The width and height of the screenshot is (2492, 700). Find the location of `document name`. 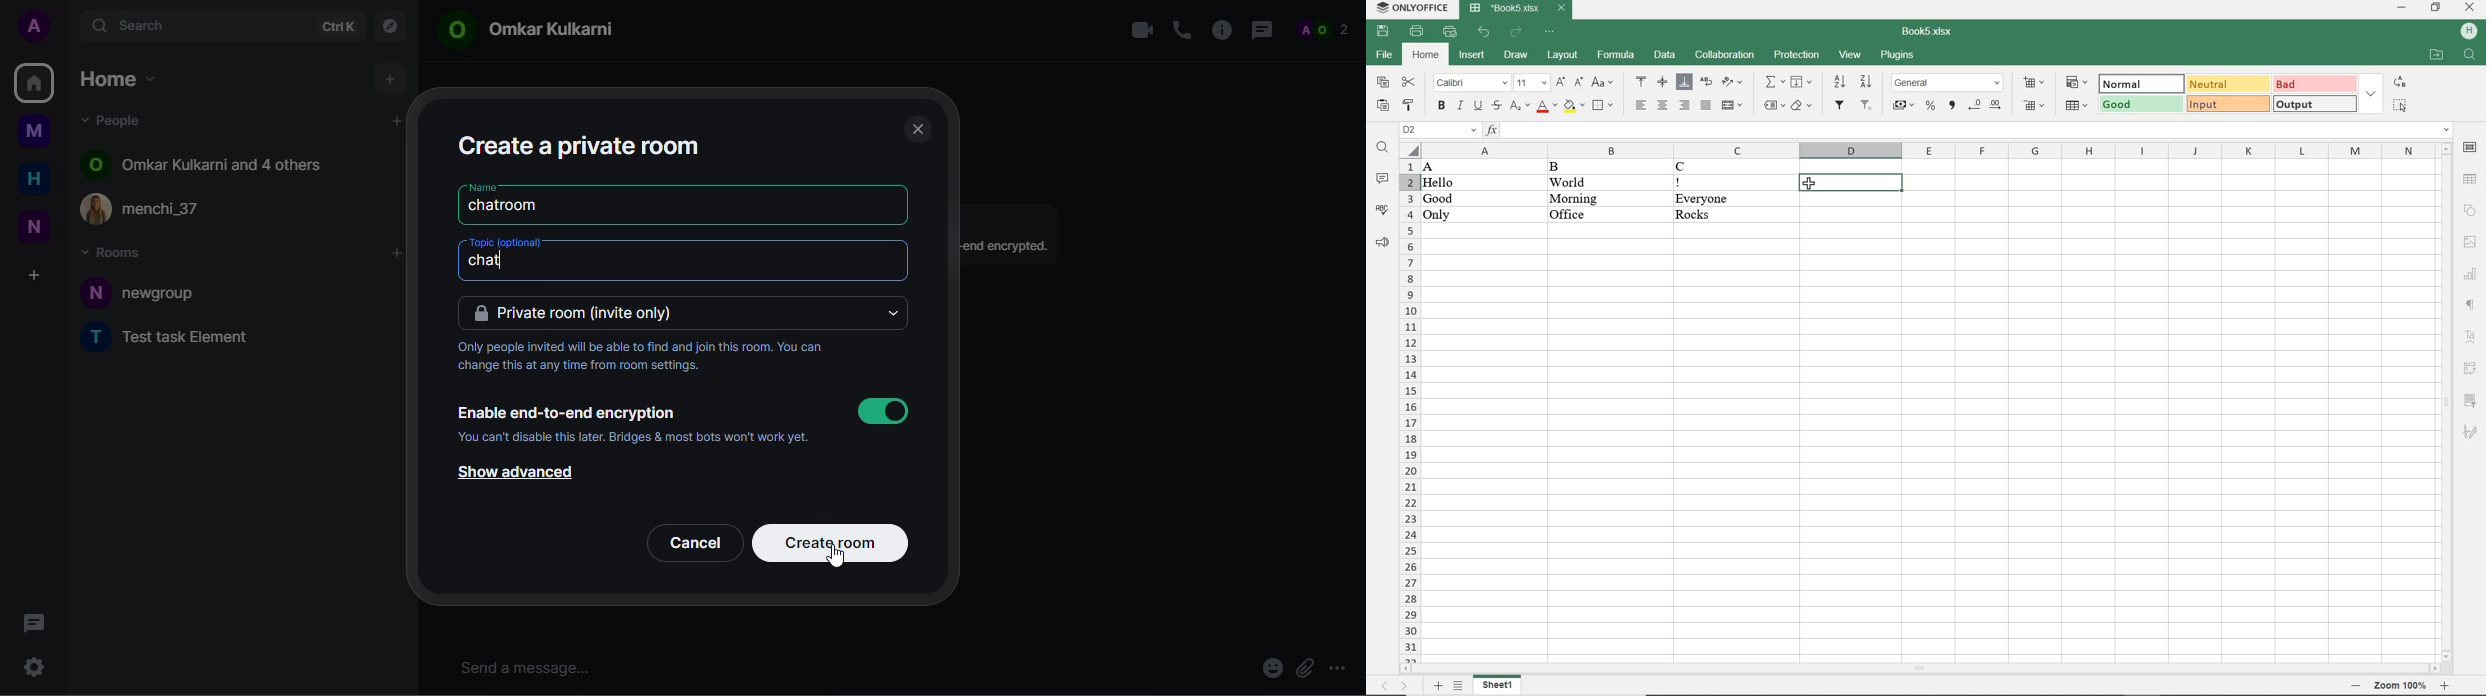

document name is located at coordinates (1517, 10).